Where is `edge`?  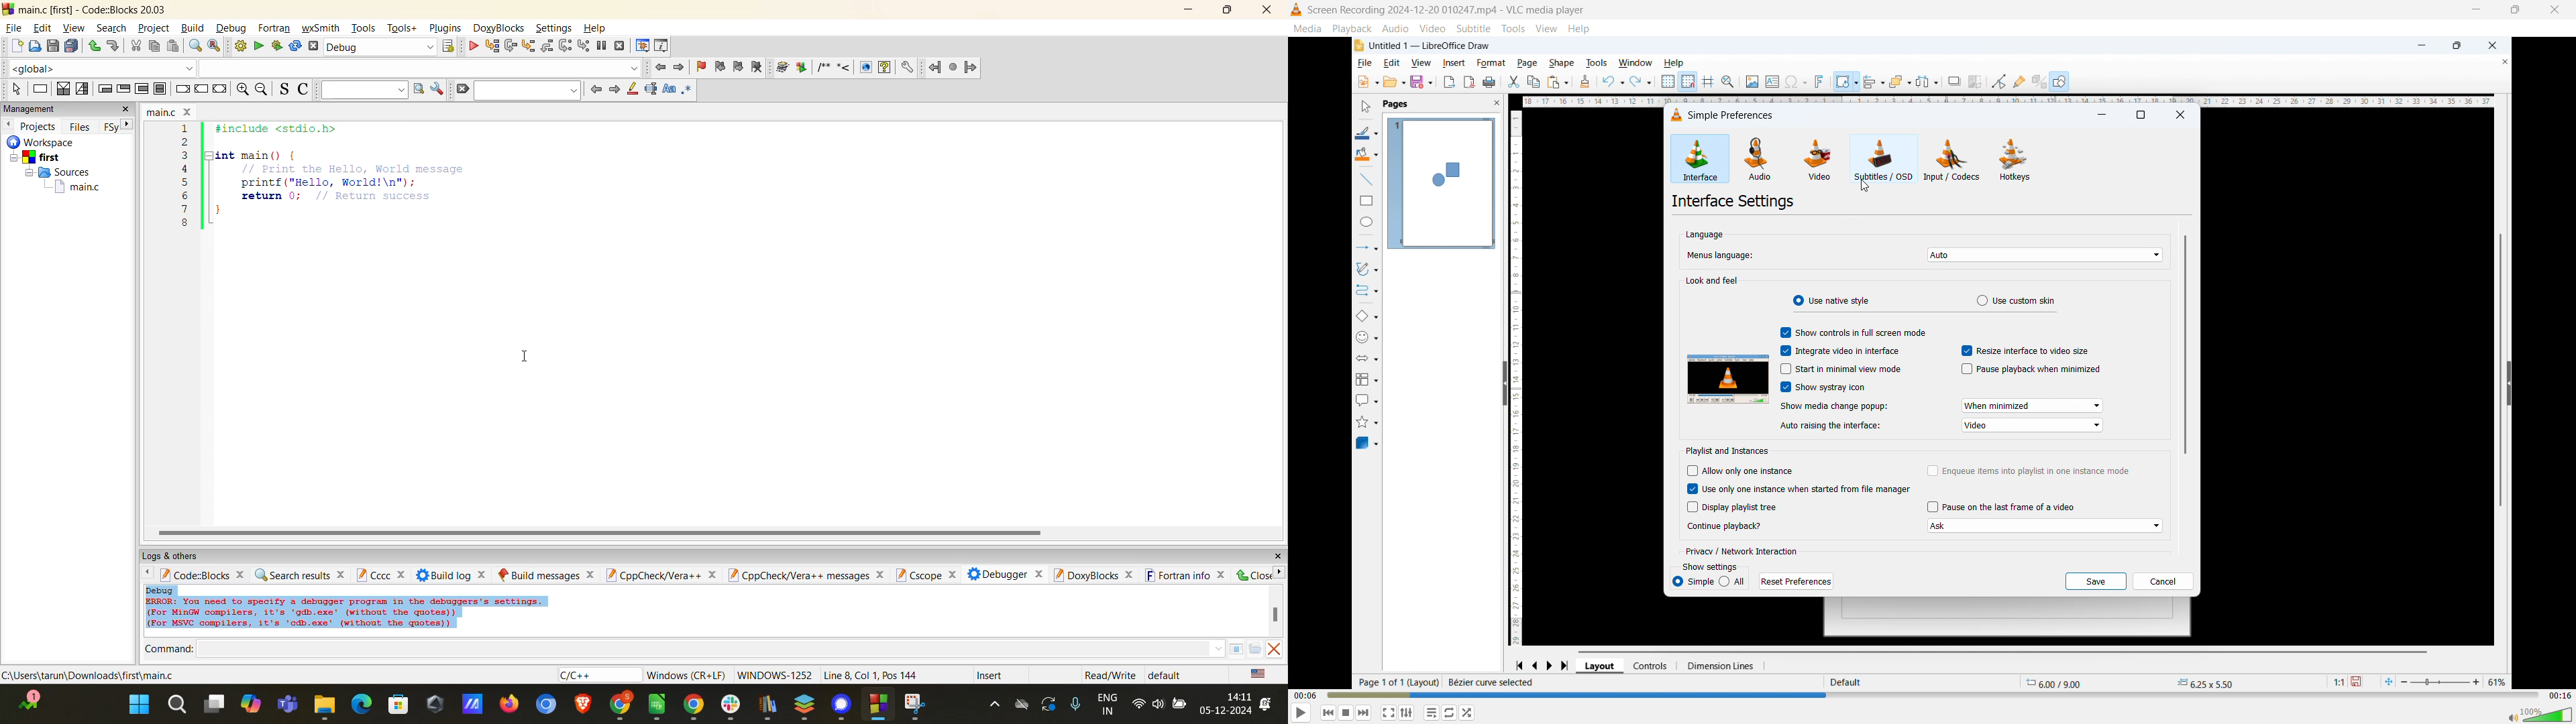 edge is located at coordinates (28, 705).